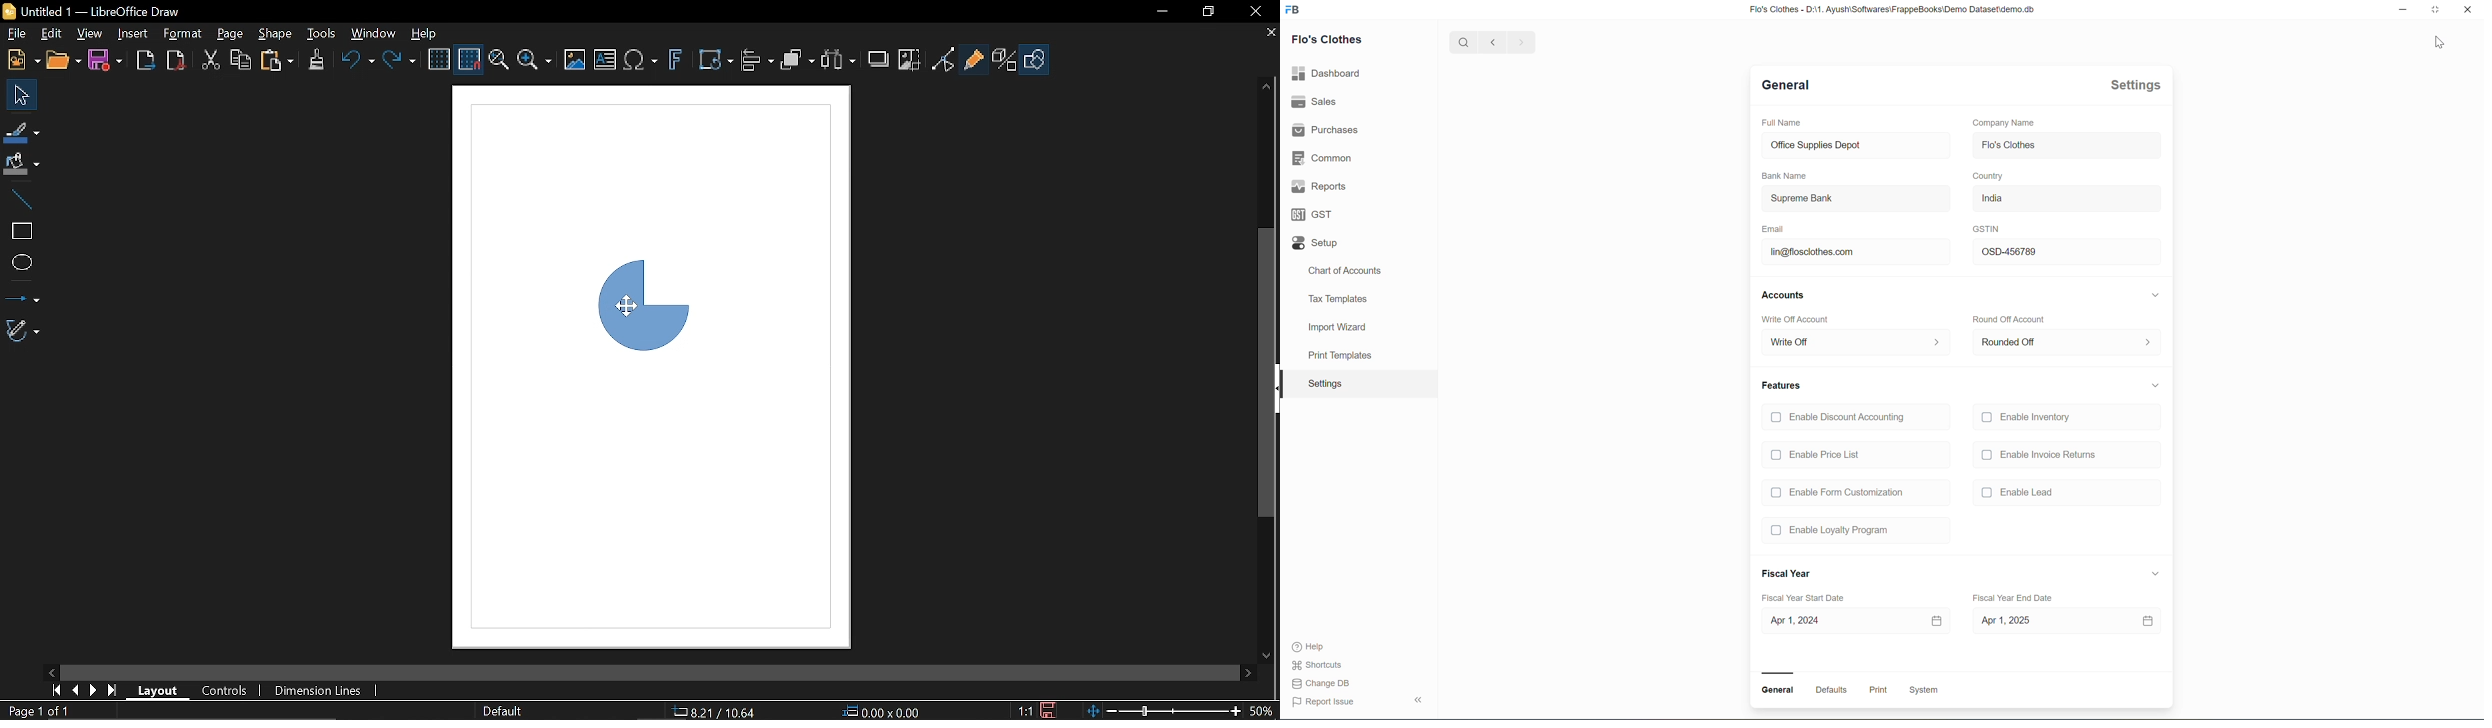  I want to click on Export, so click(142, 61).